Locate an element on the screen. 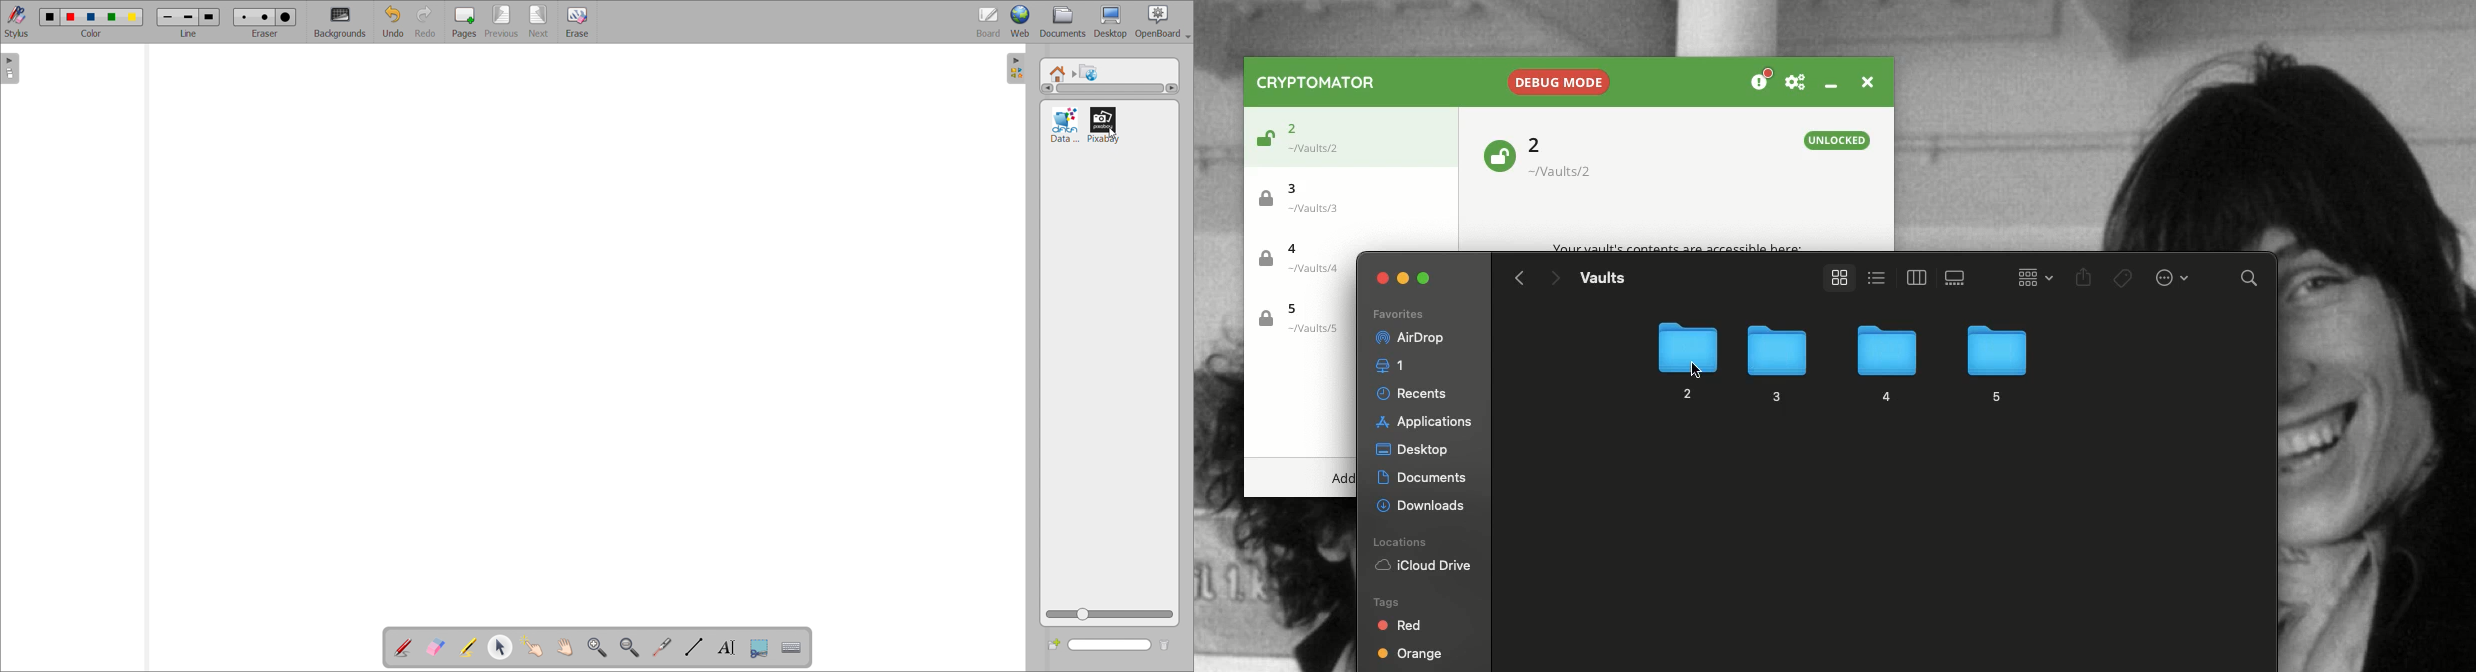  redo is located at coordinates (427, 22).